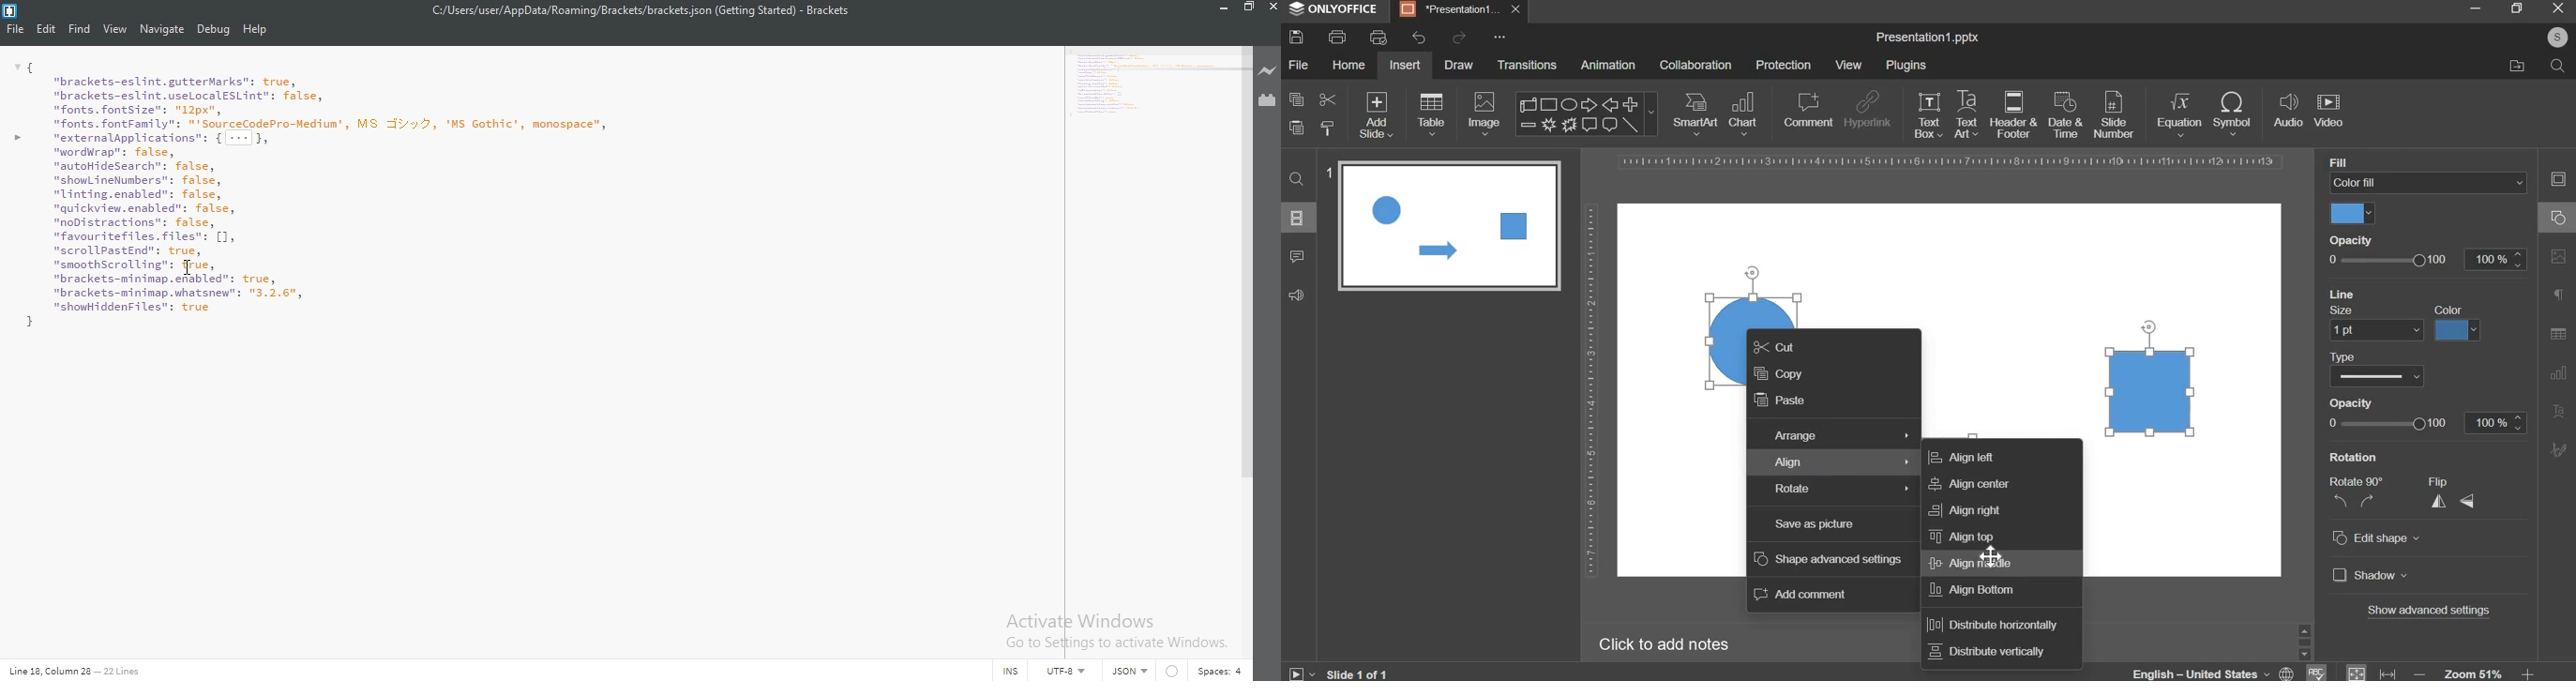 The width and height of the screenshot is (2576, 700). I want to click on draw, so click(1460, 64).